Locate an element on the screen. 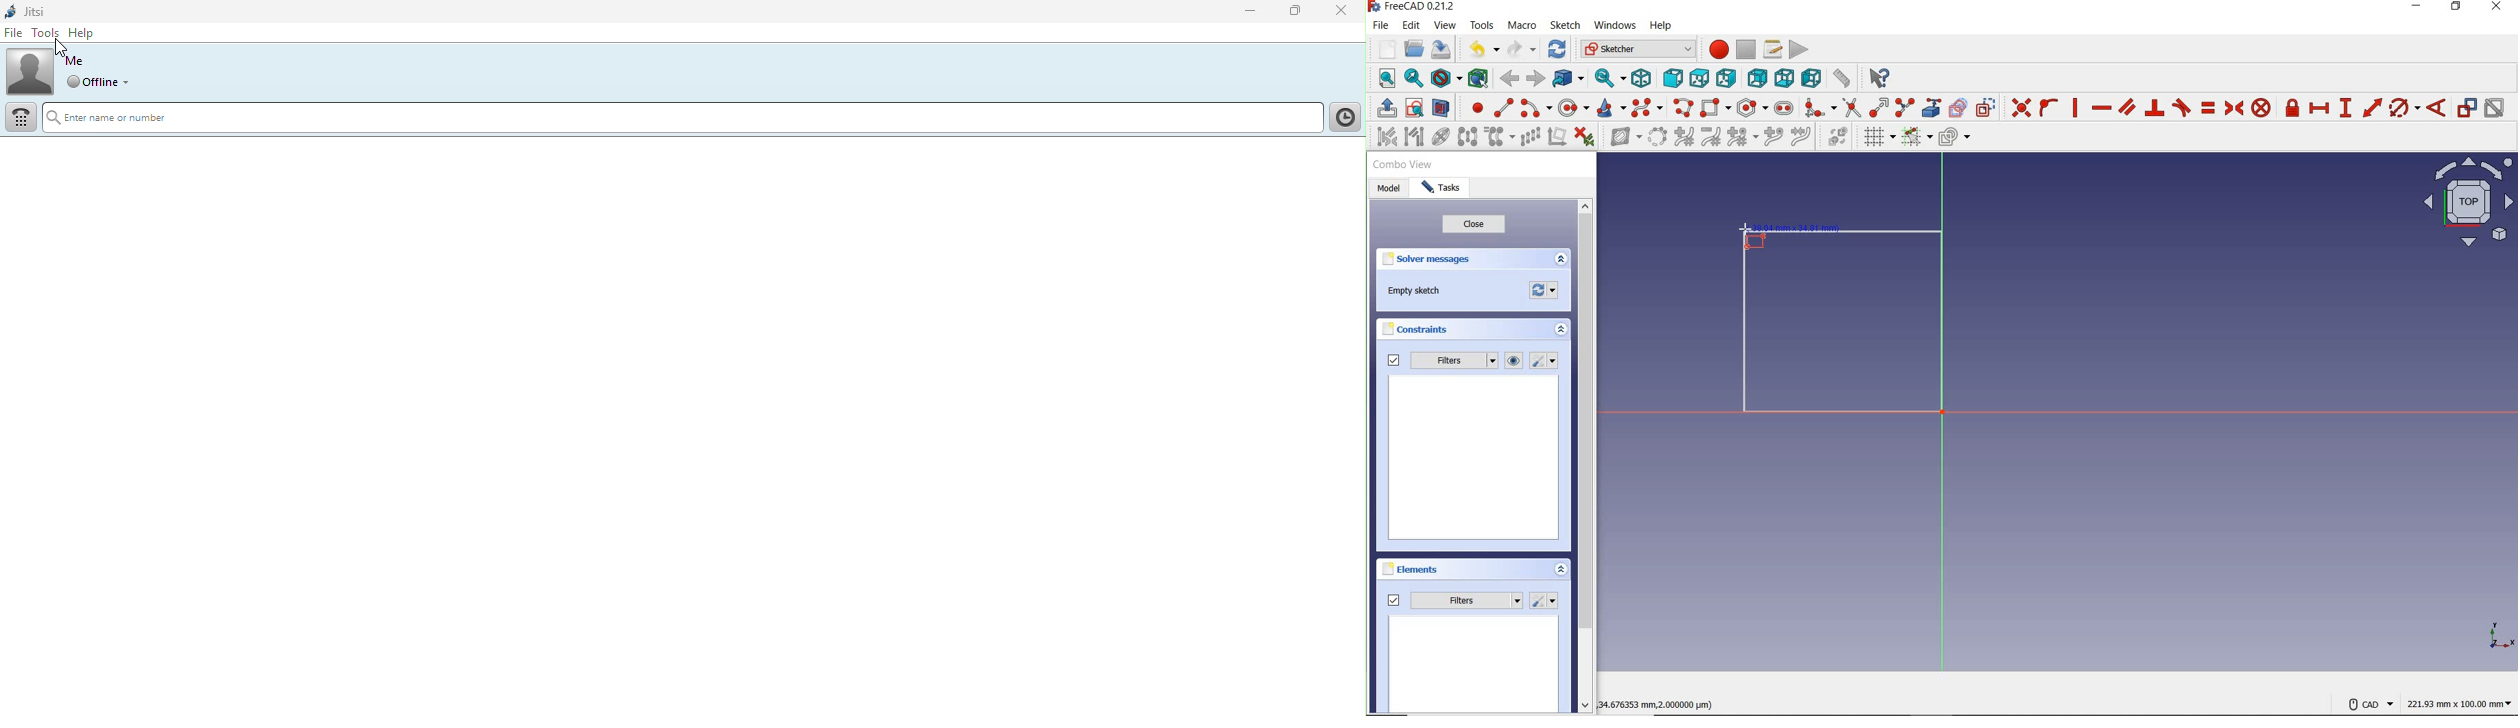 The image size is (2520, 728). bottom is located at coordinates (1784, 77).